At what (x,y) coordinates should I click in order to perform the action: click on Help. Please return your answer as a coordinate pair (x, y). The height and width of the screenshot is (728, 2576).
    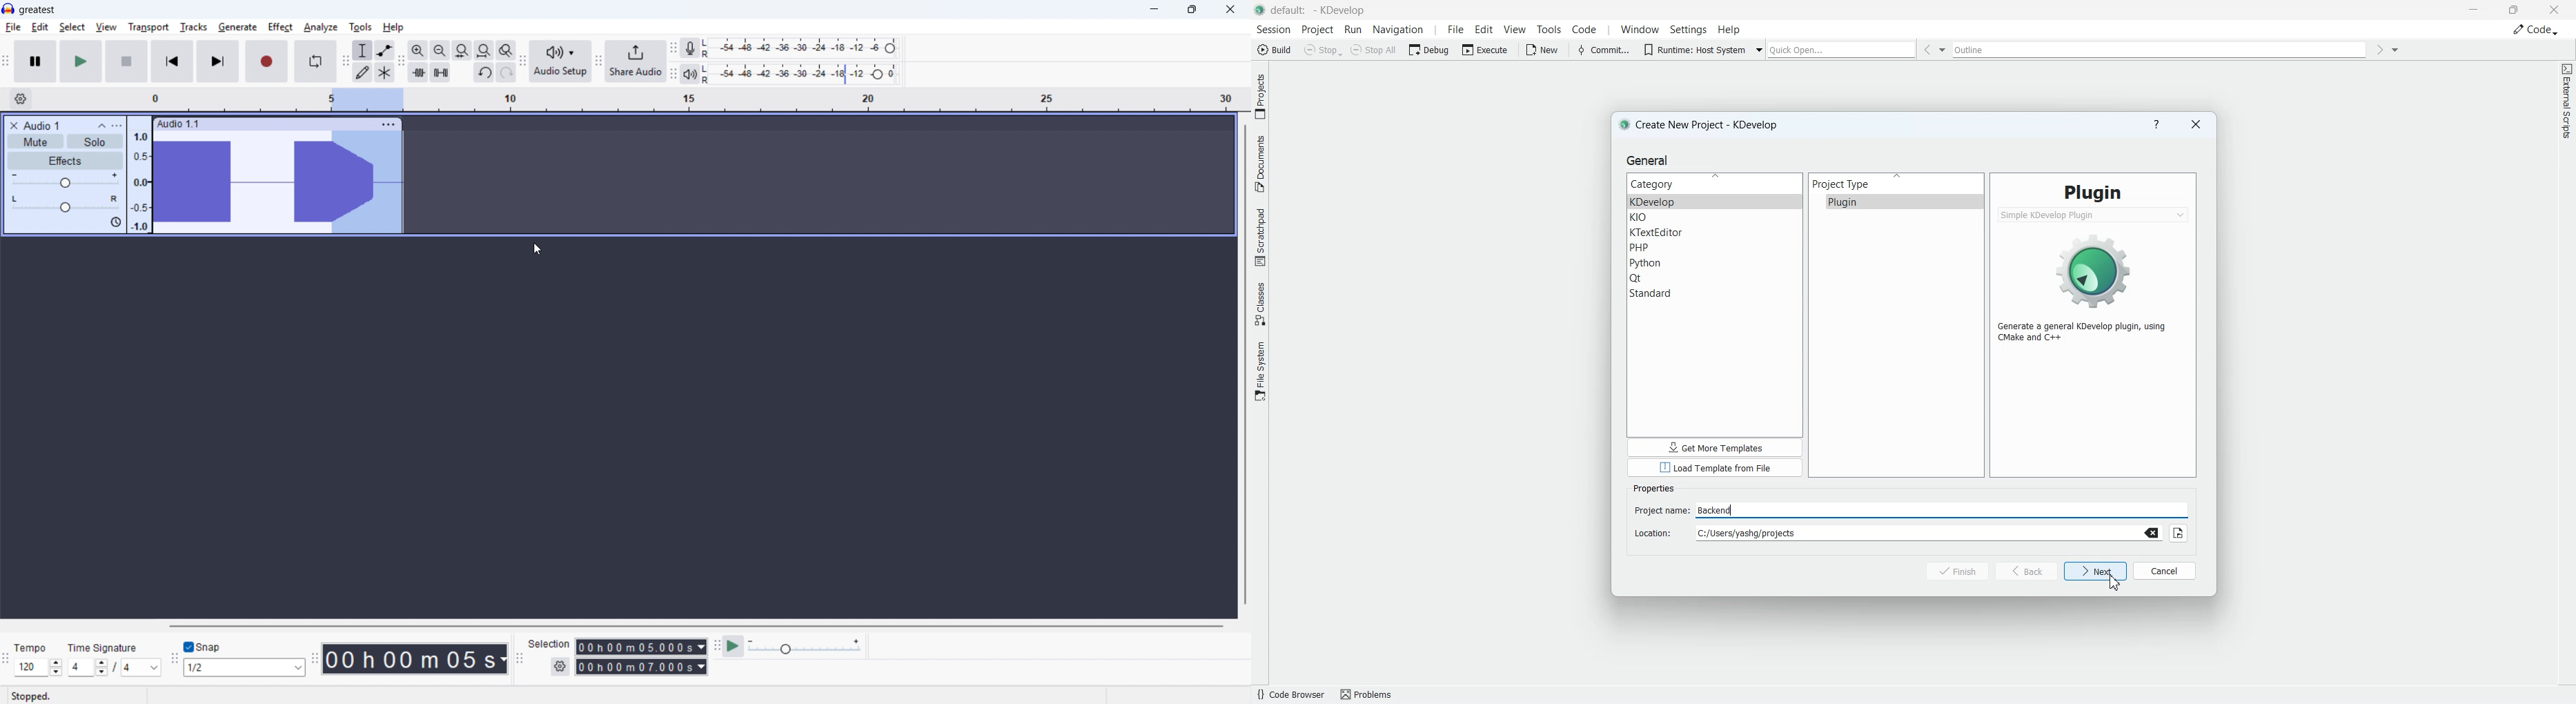
    Looking at the image, I should click on (1729, 29).